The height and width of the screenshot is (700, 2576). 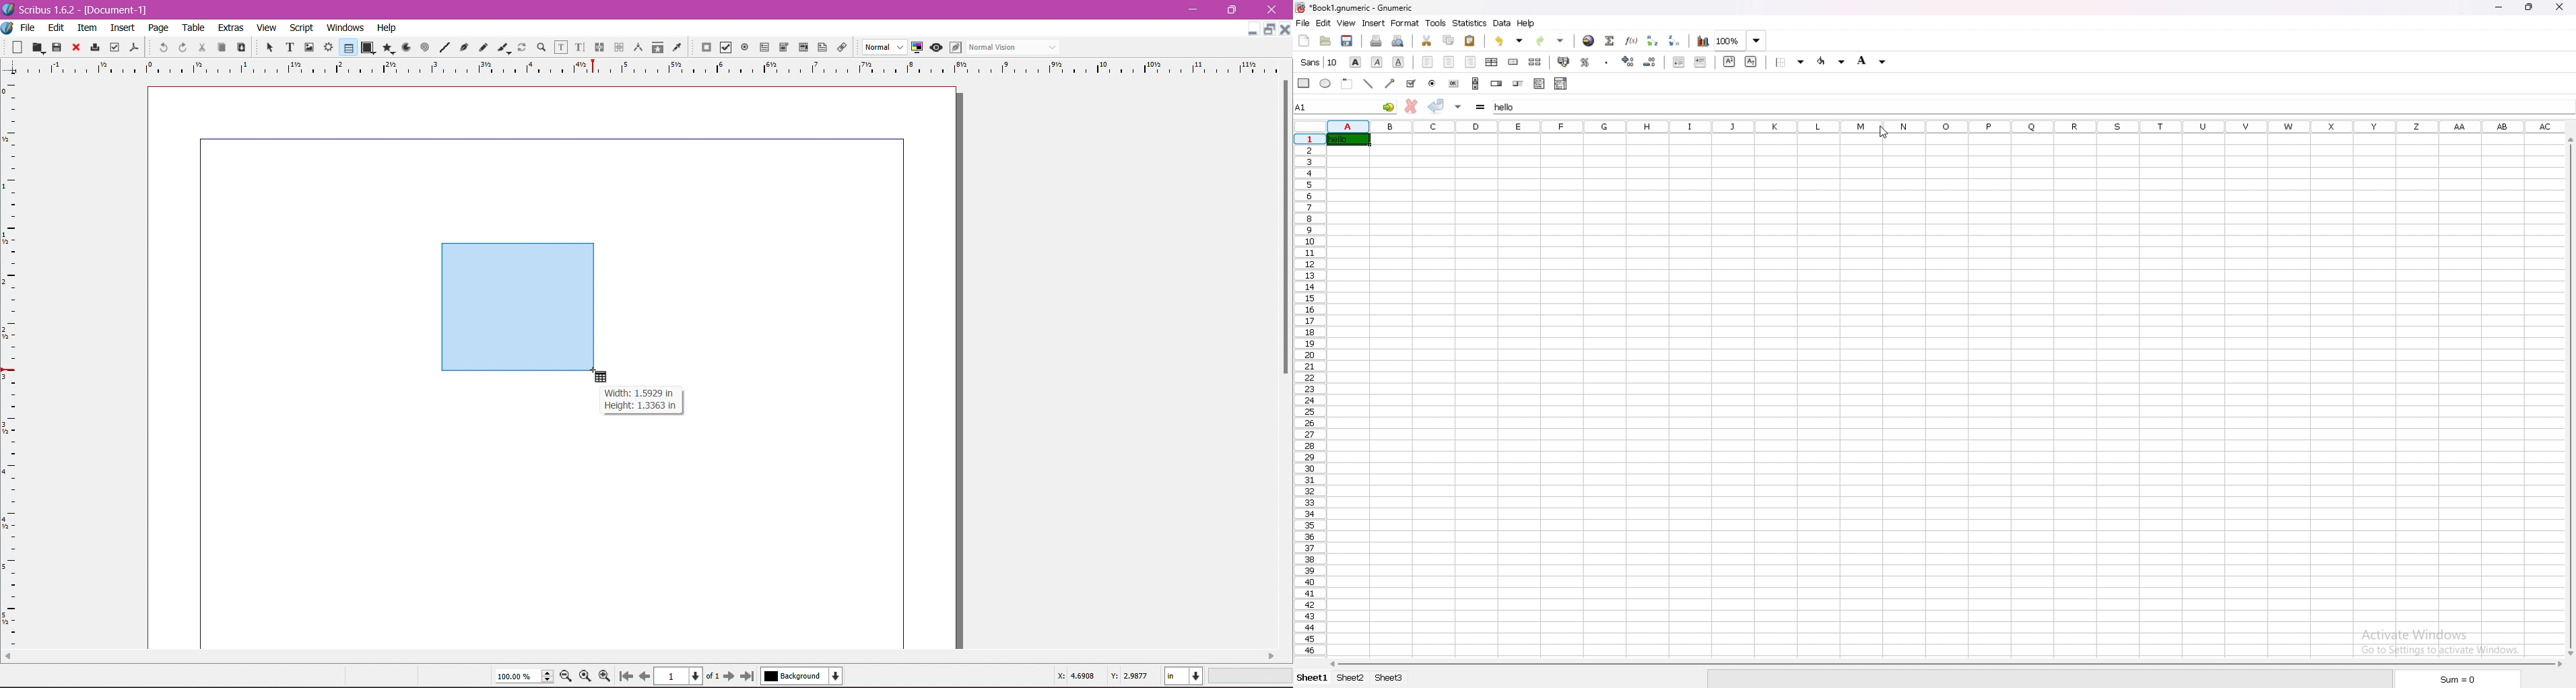 What do you see at coordinates (731, 675) in the screenshot?
I see `Next Page` at bounding box center [731, 675].